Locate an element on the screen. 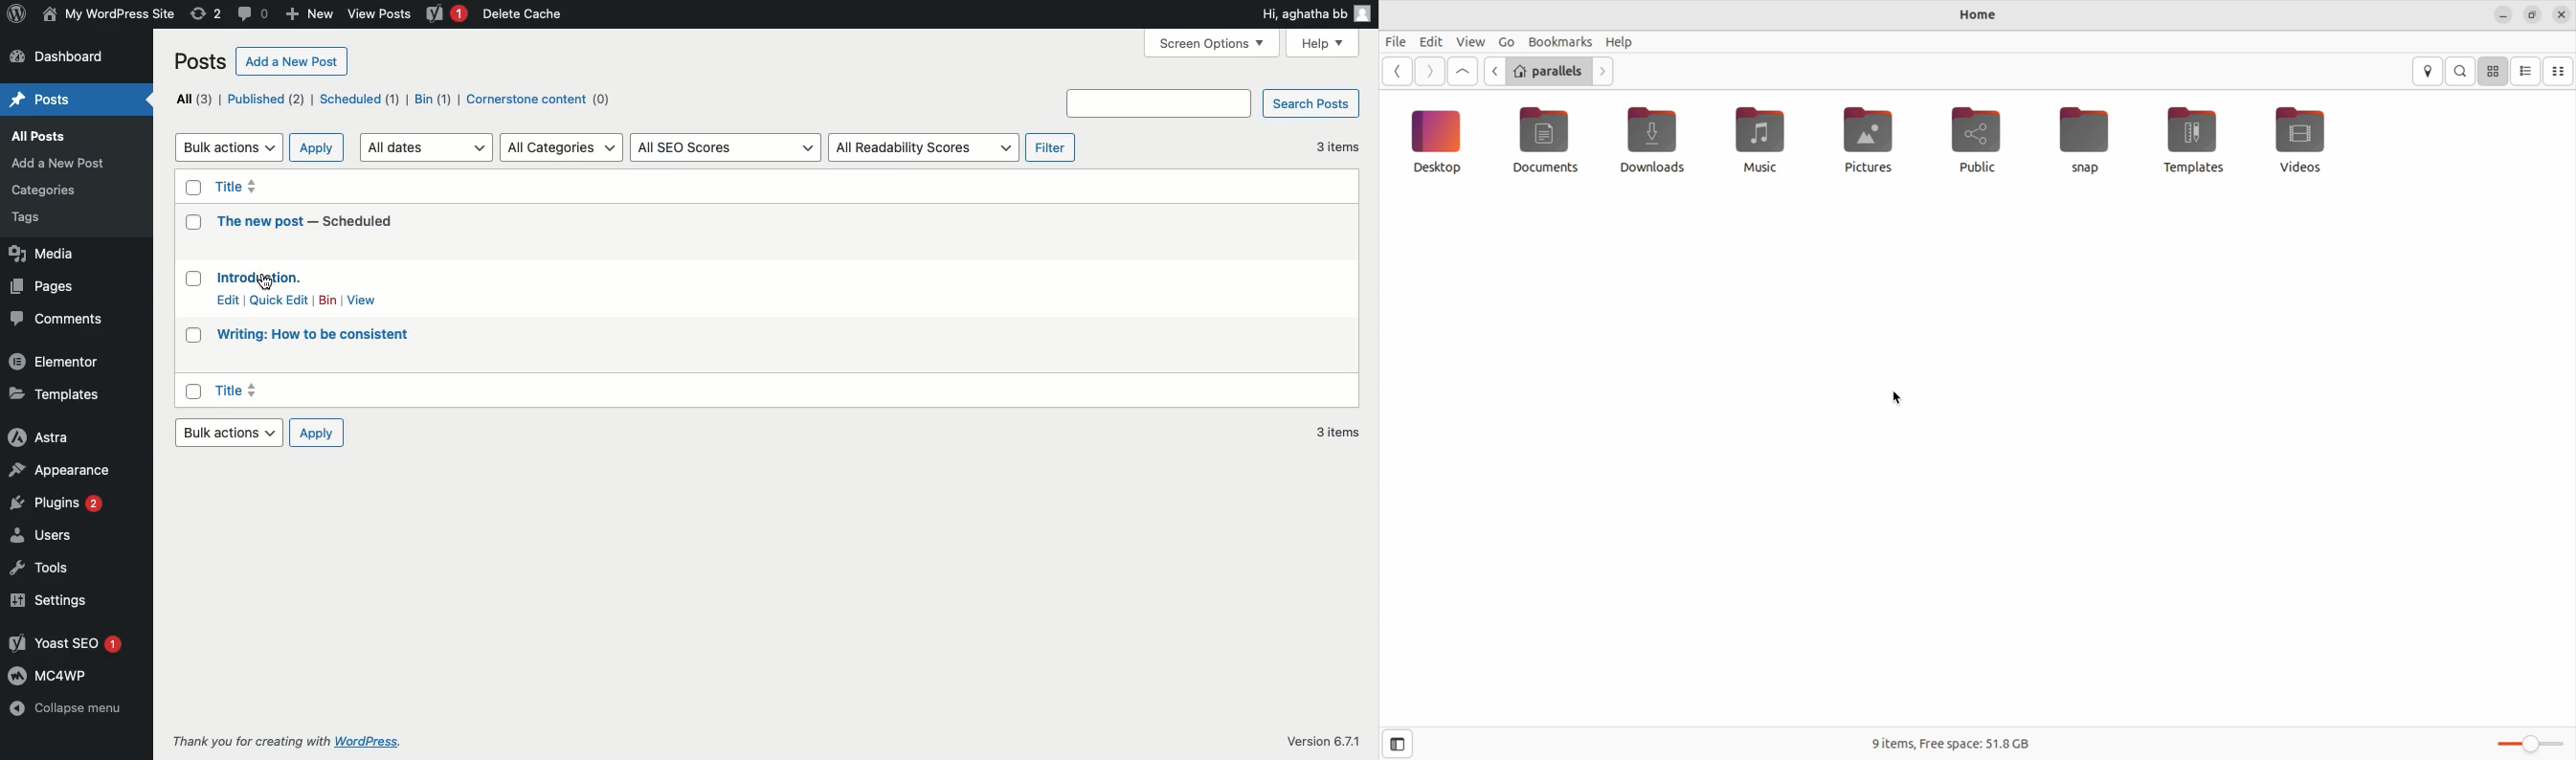  Bin is located at coordinates (434, 100).